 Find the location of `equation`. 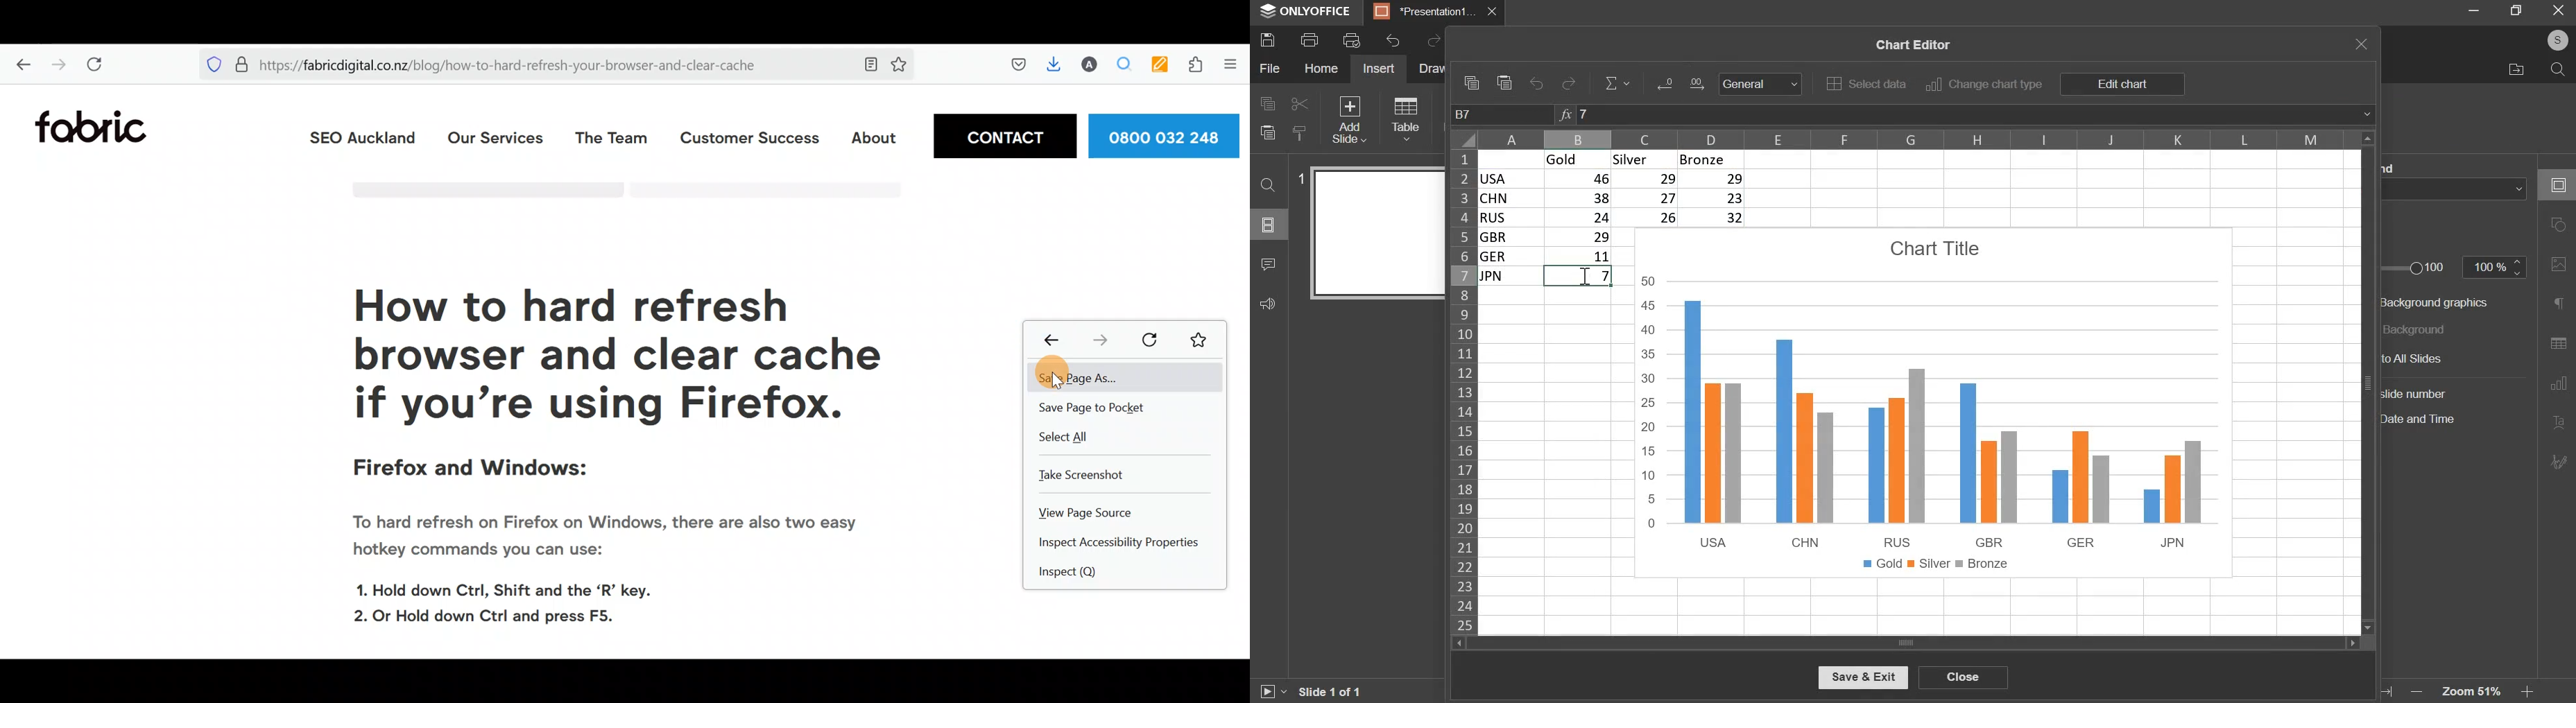

equation is located at coordinates (1618, 83).